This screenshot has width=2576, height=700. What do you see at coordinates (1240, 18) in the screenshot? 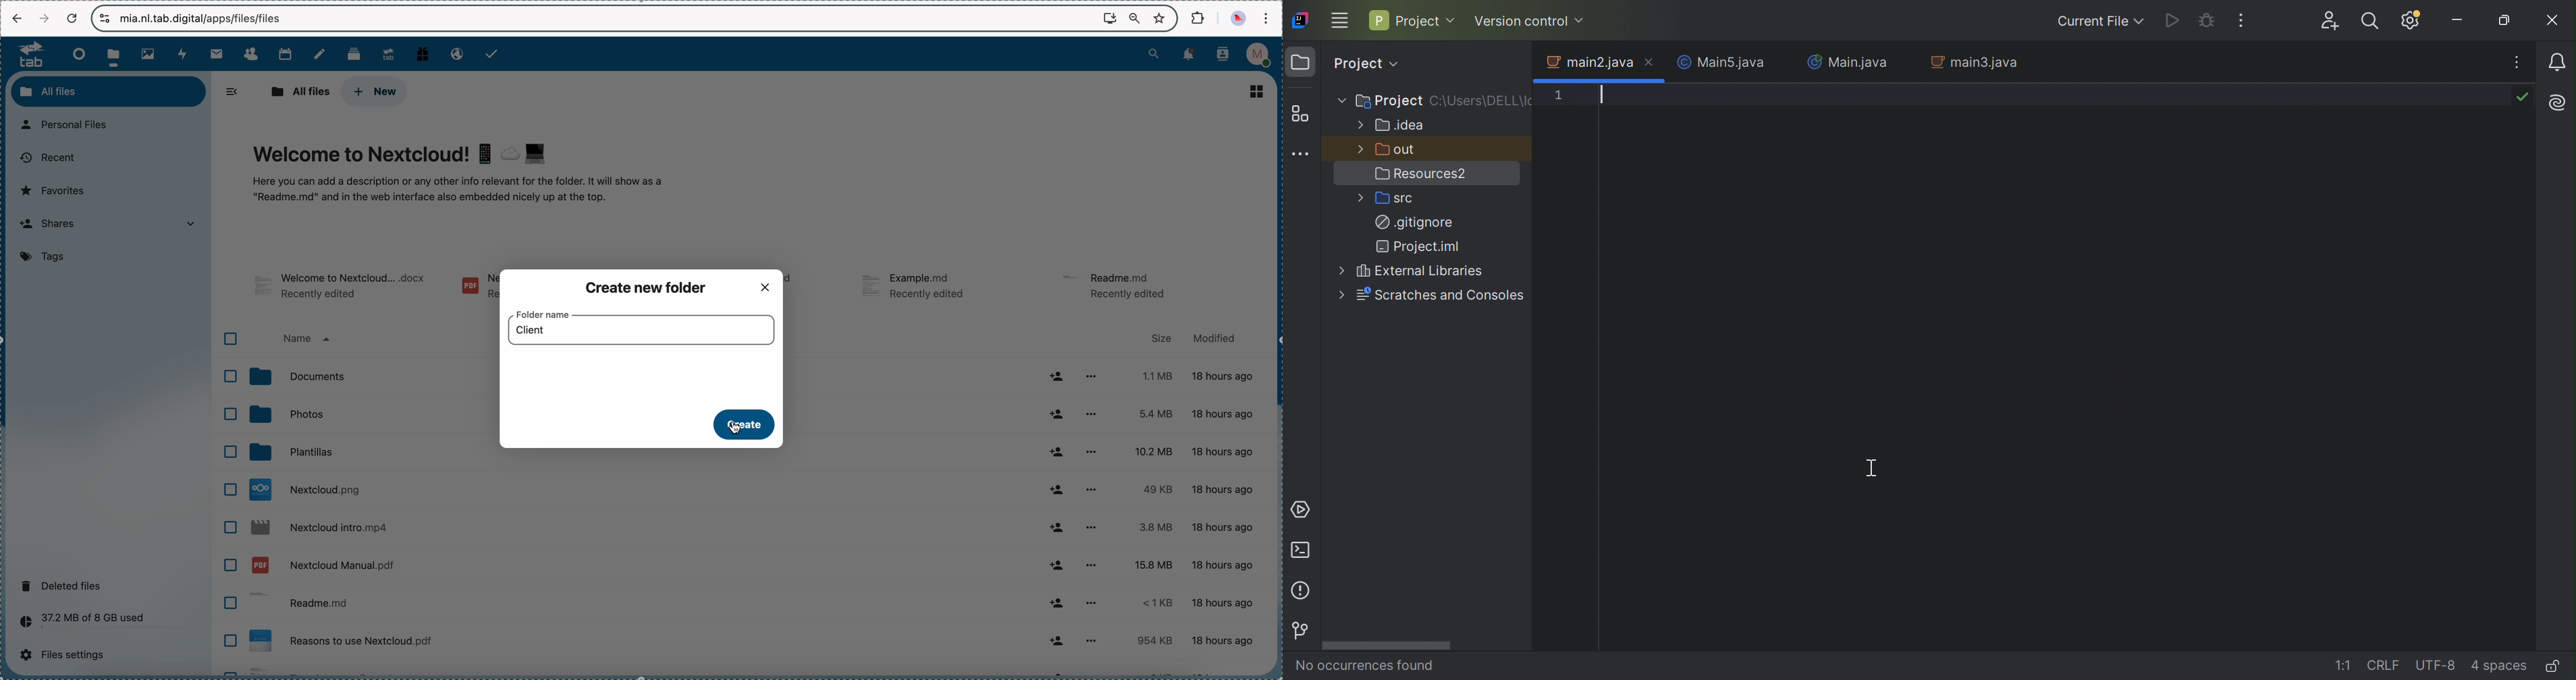
I see `profile picture` at bounding box center [1240, 18].